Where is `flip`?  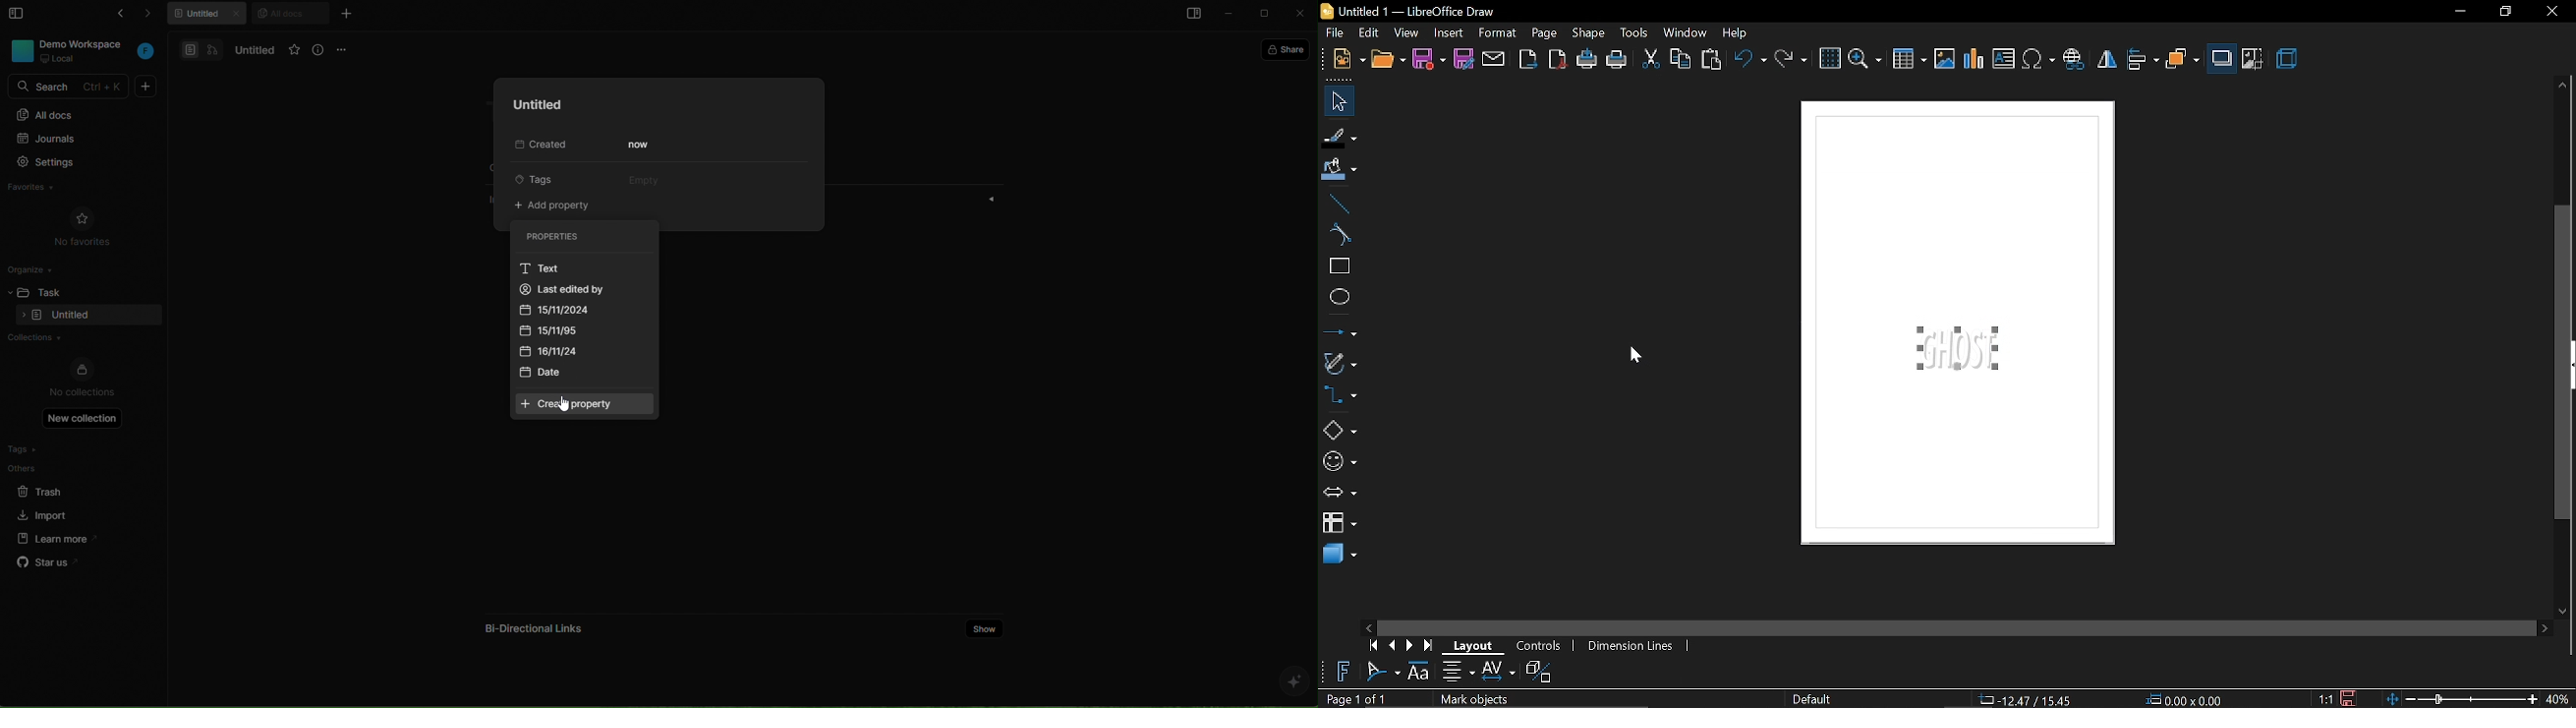
flip is located at coordinates (2107, 59).